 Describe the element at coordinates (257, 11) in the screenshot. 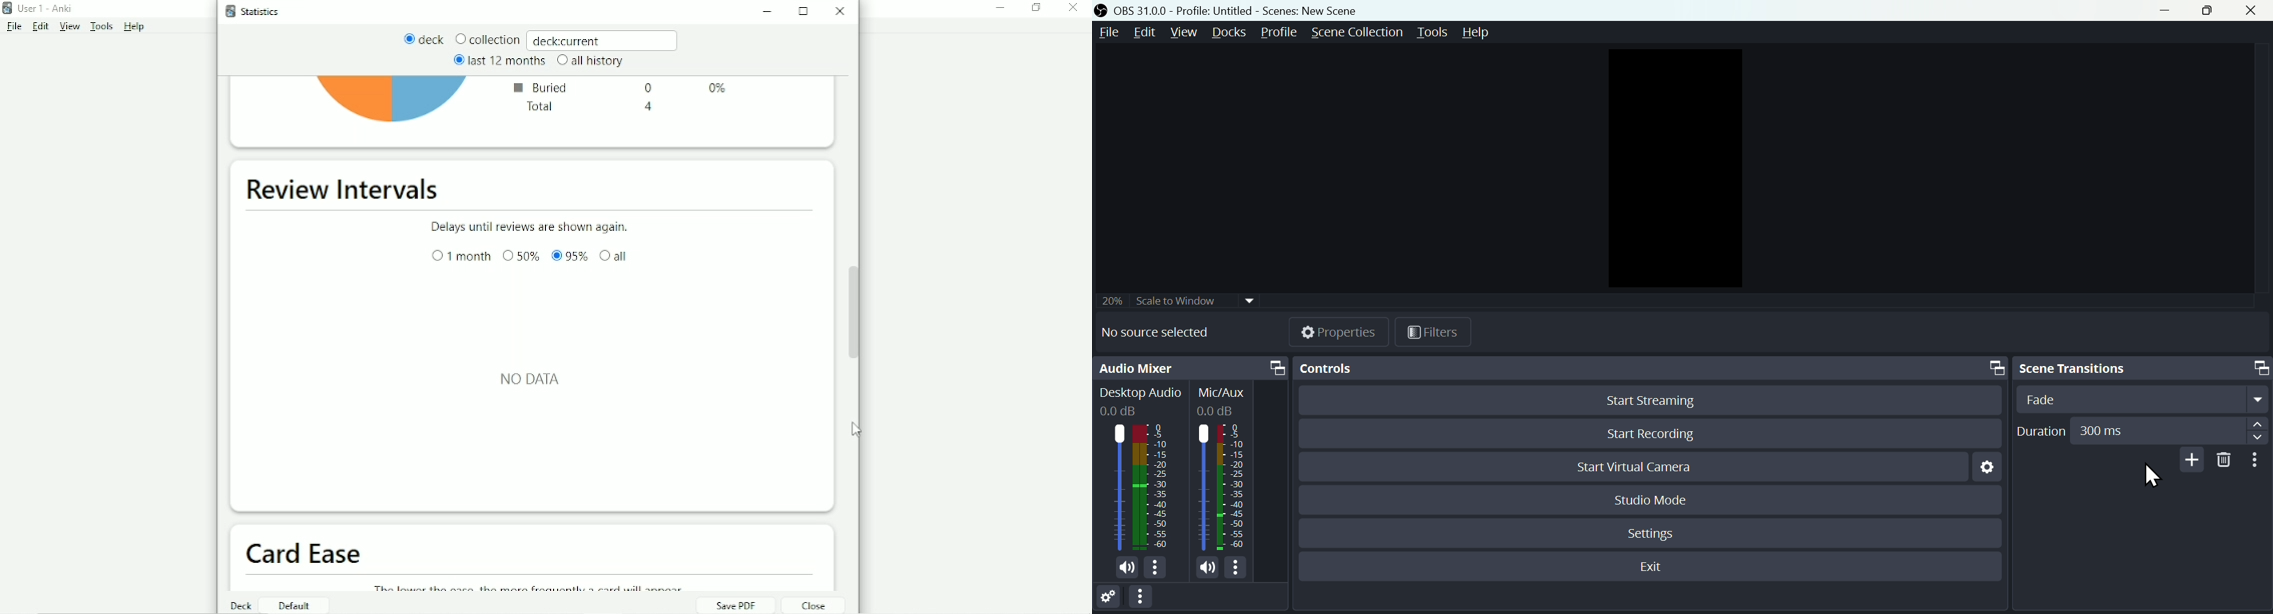

I see `Statistics` at that location.